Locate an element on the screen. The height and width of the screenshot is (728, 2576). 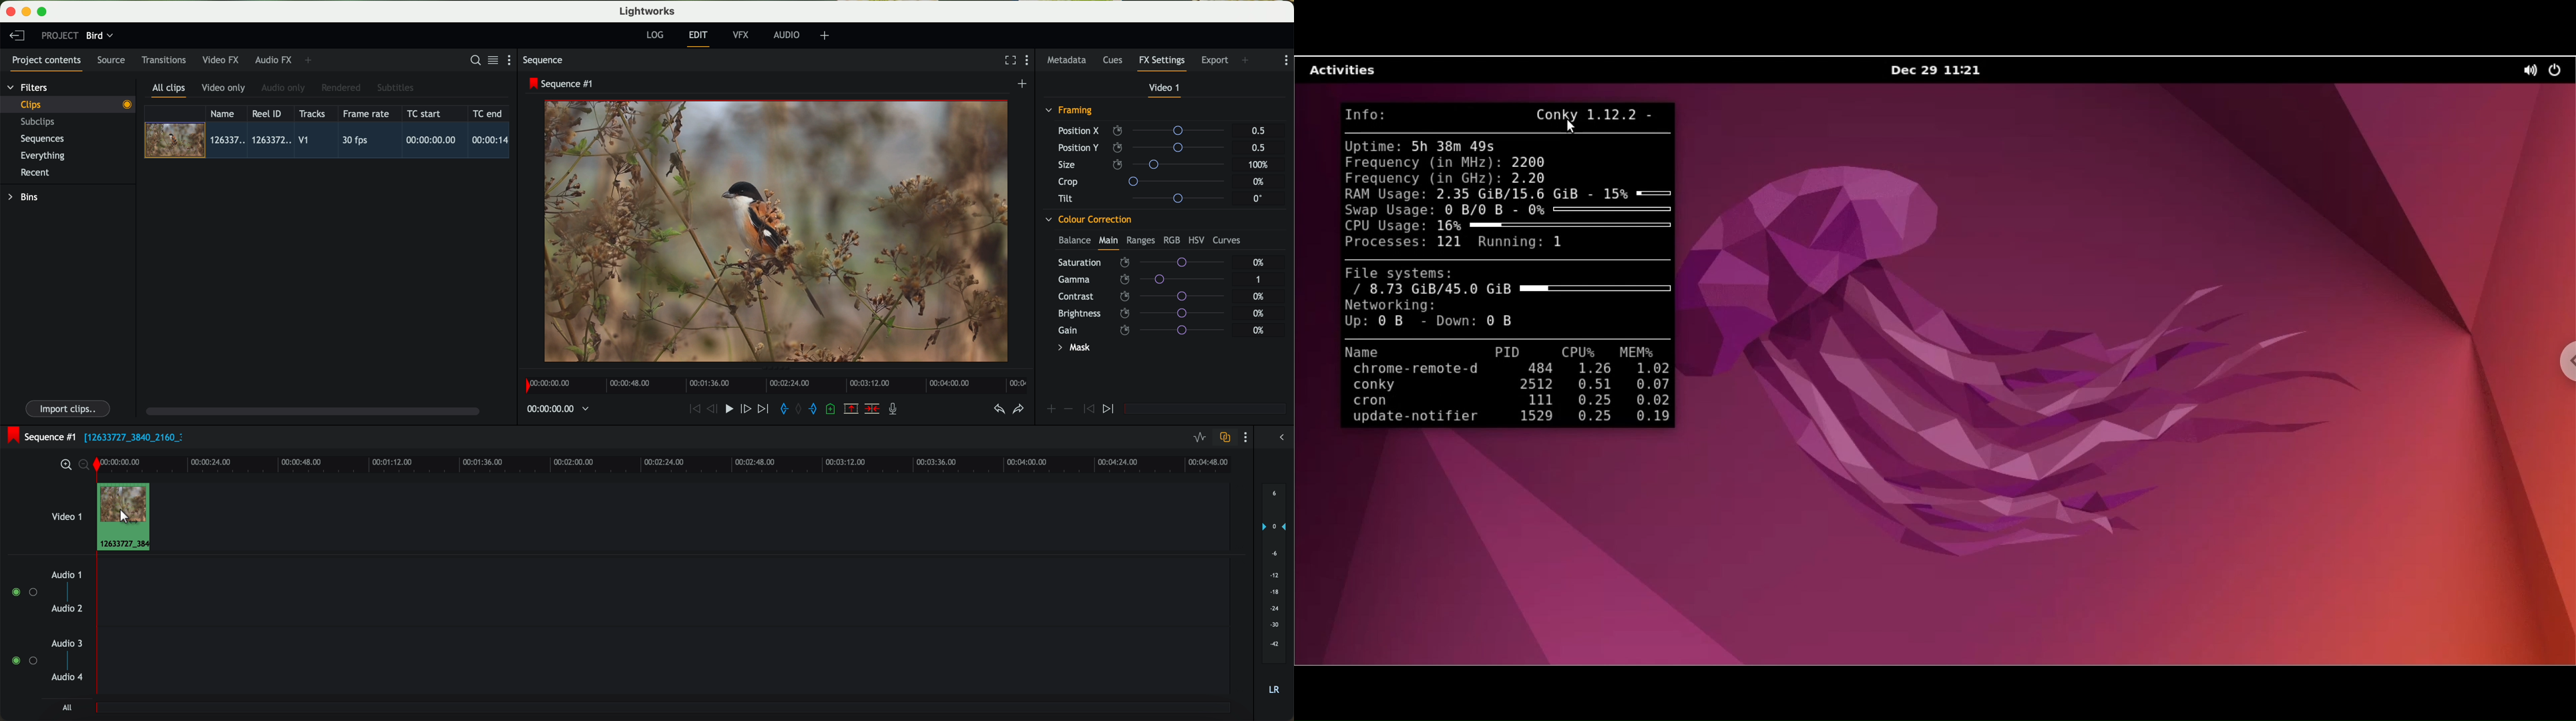
add panel is located at coordinates (310, 60).